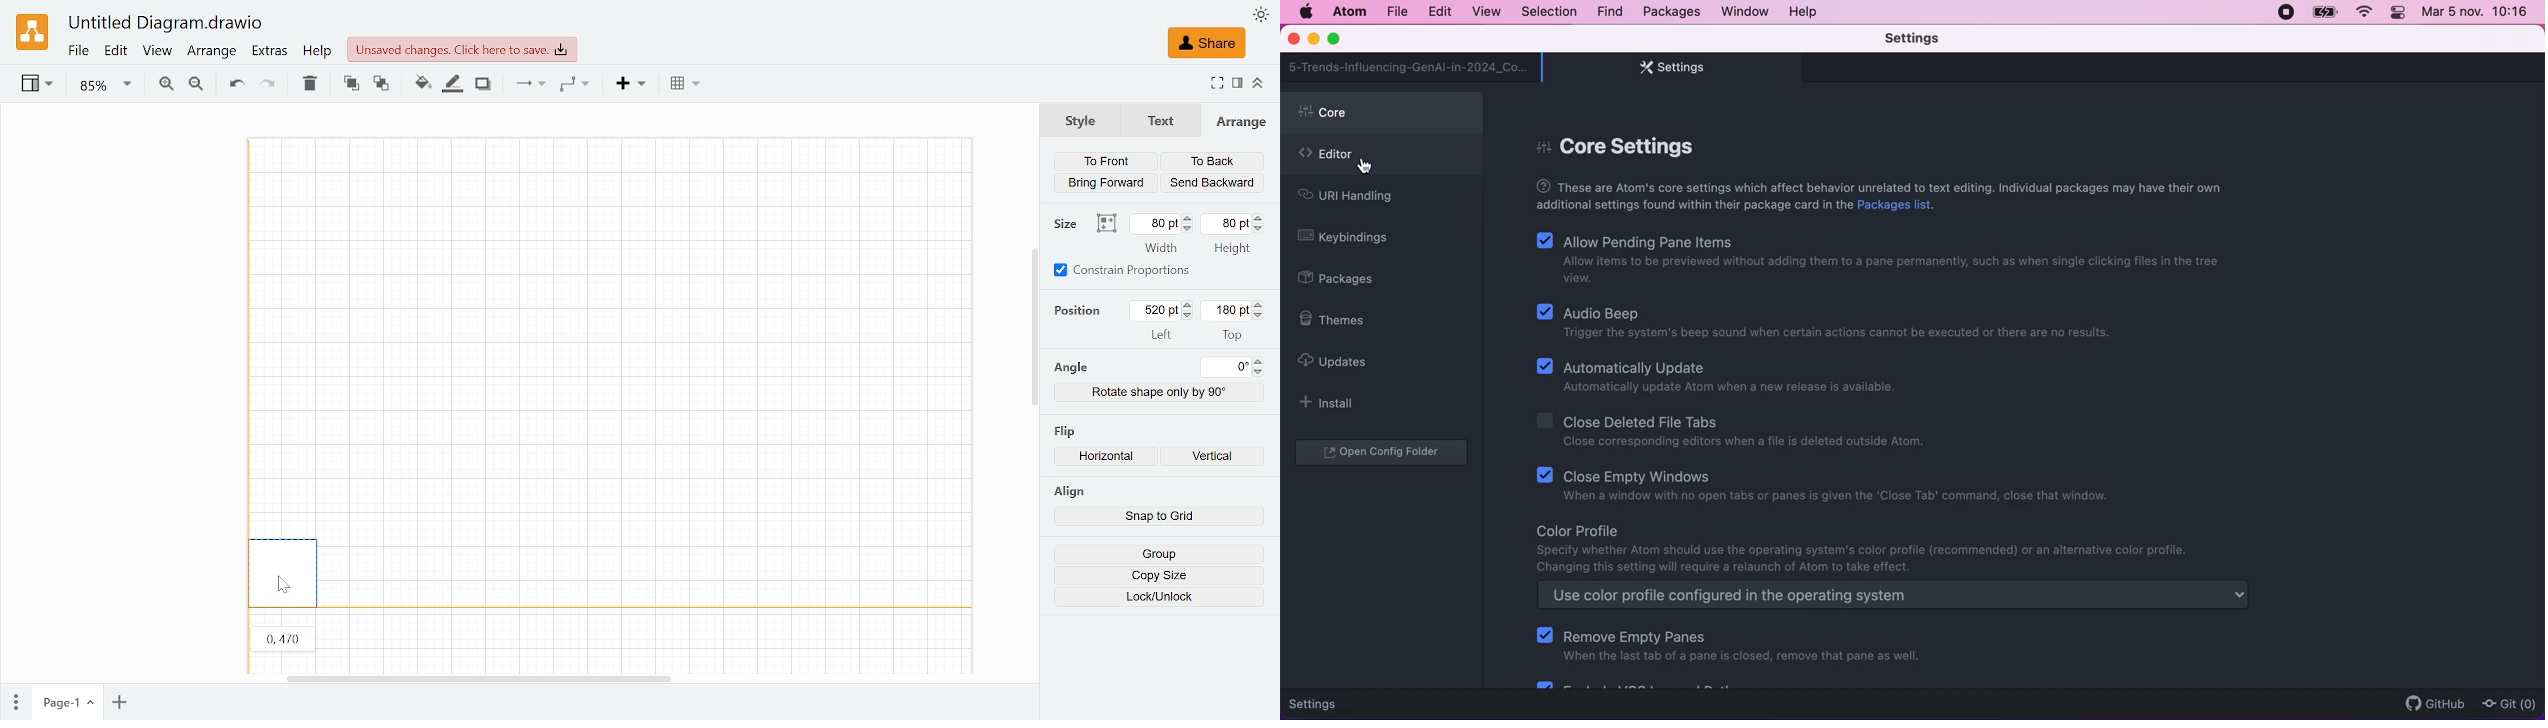 This screenshot has width=2548, height=728. Describe the element at coordinates (1160, 597) in the screenshot. I see `Lock/Unlock` at that location.